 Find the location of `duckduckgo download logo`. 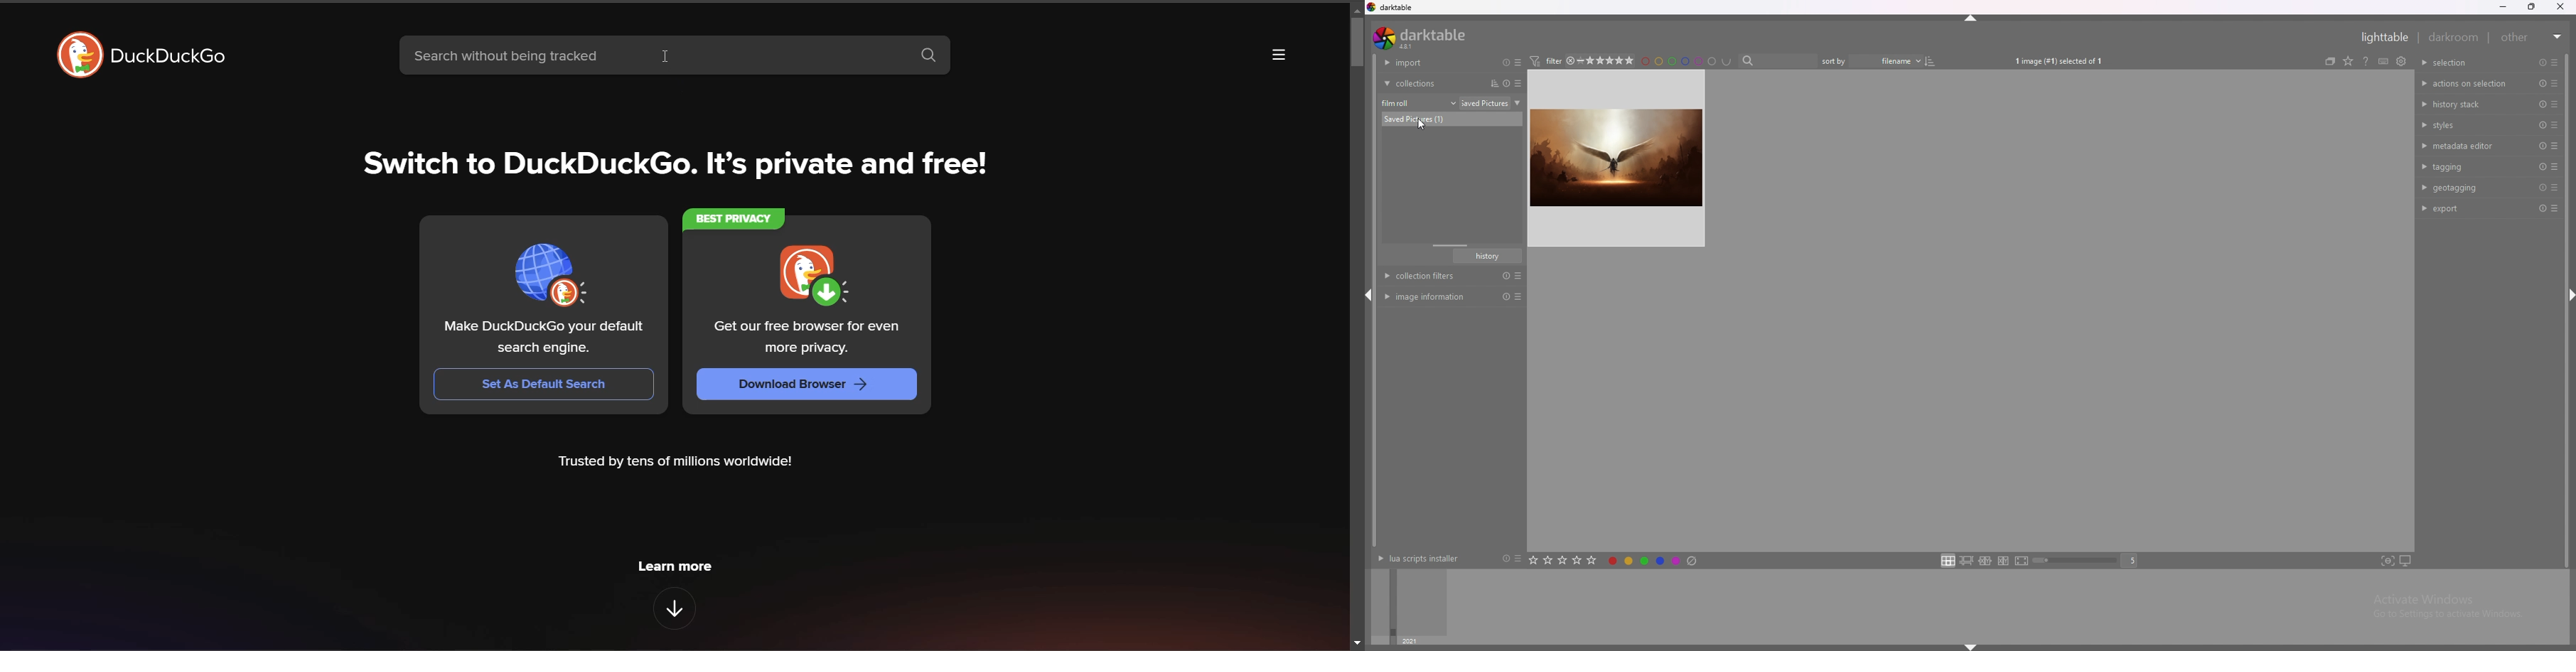

duckduckgo download logo is located at coordinates (817, 274).